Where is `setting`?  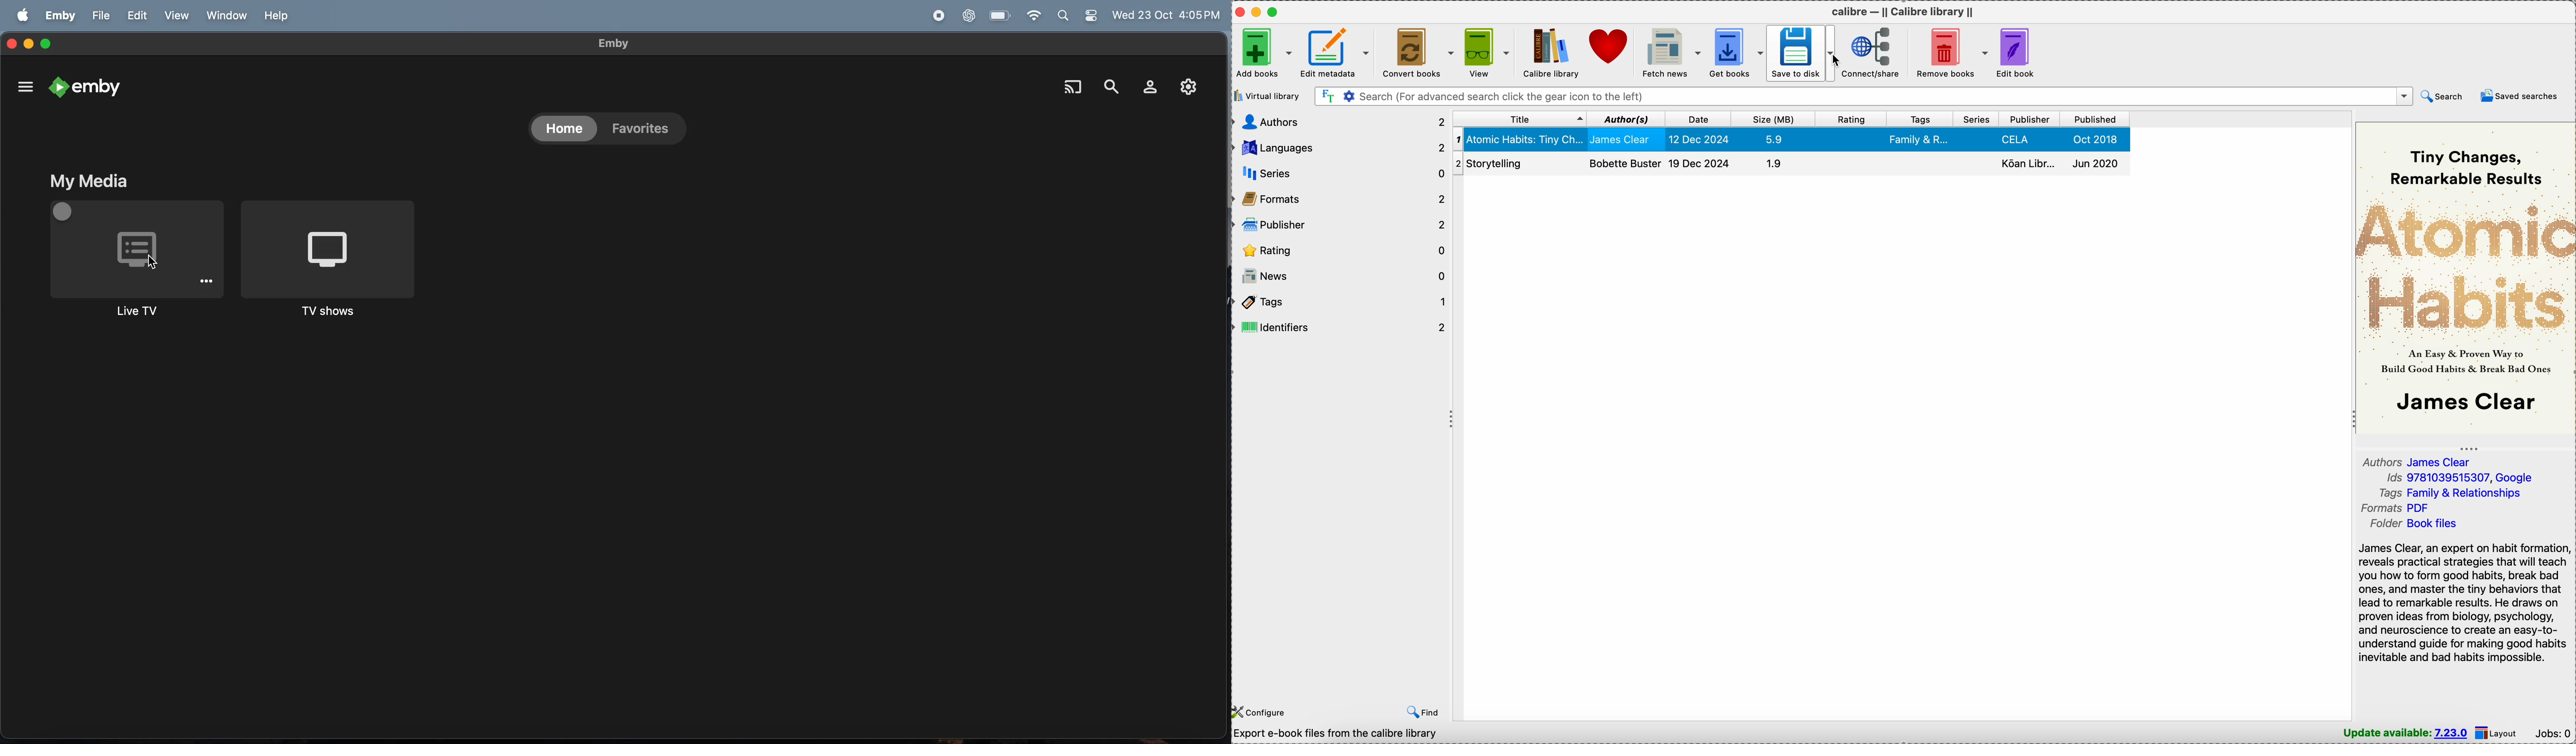 setting is located at coordinates (1186, 87).